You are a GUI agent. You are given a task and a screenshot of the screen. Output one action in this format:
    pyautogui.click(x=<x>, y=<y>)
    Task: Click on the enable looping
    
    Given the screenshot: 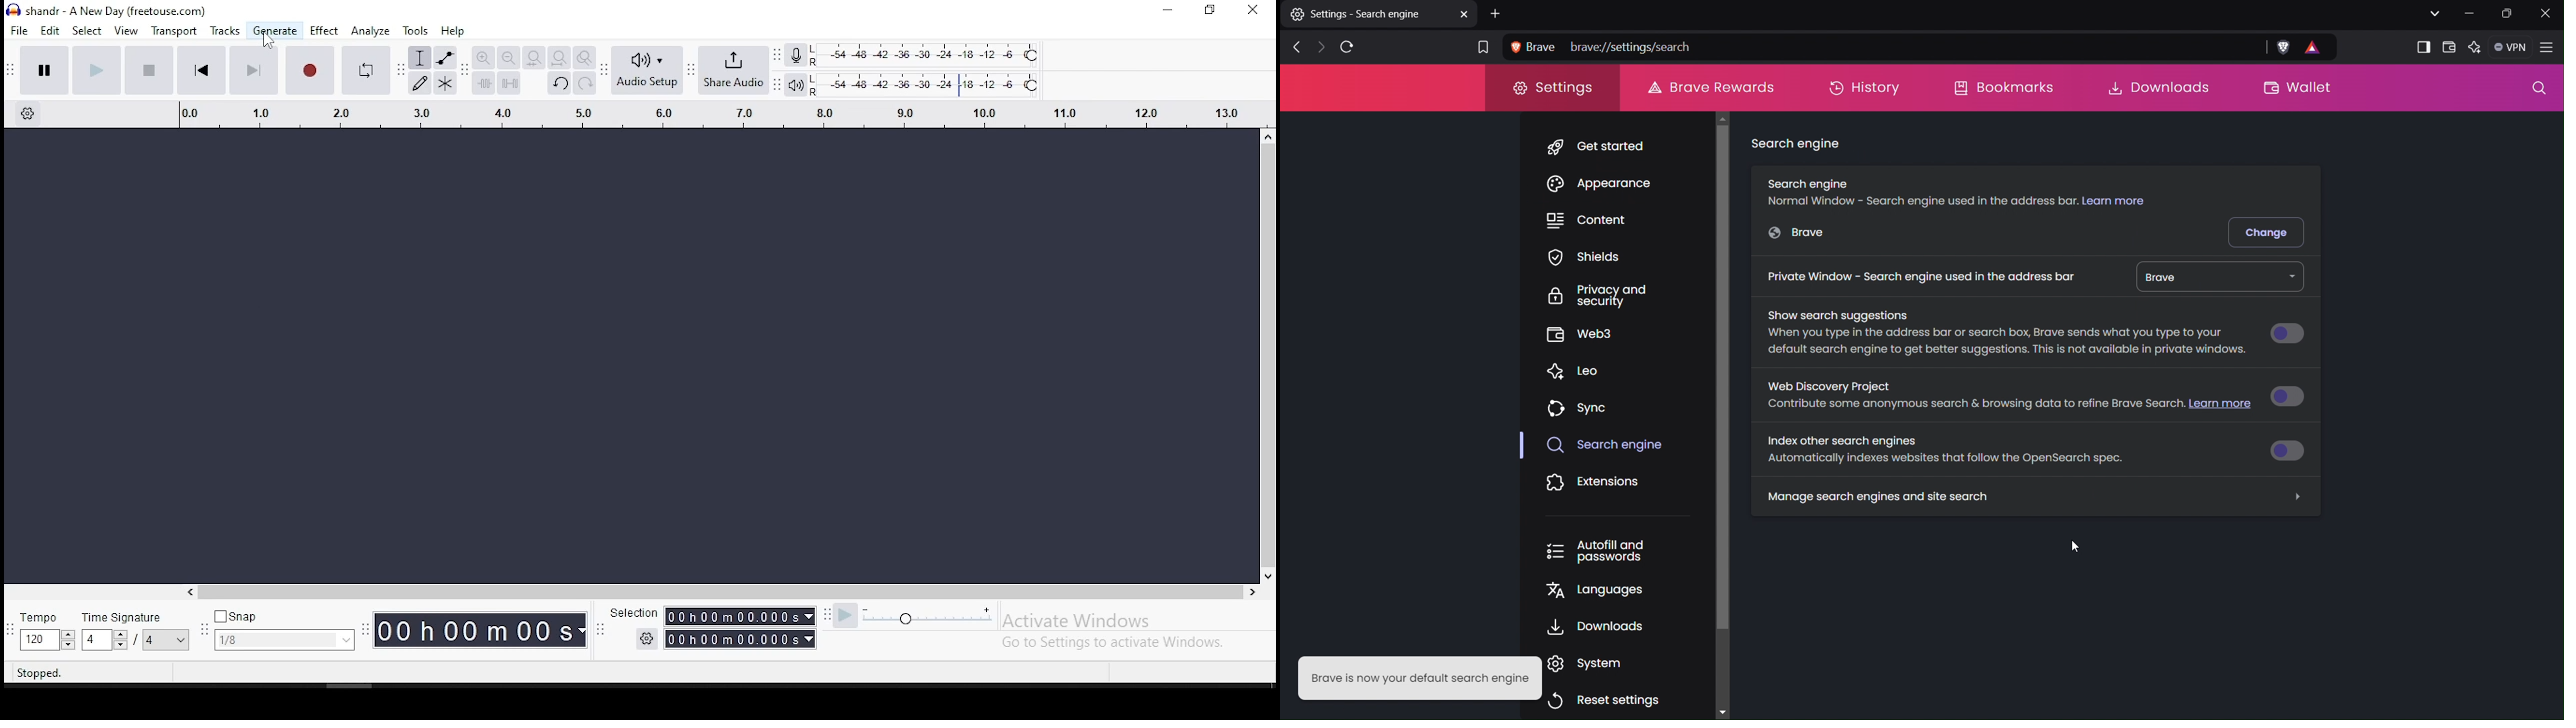 What is the action you would take?
    pyautogui.click(x=366, y=70)
    